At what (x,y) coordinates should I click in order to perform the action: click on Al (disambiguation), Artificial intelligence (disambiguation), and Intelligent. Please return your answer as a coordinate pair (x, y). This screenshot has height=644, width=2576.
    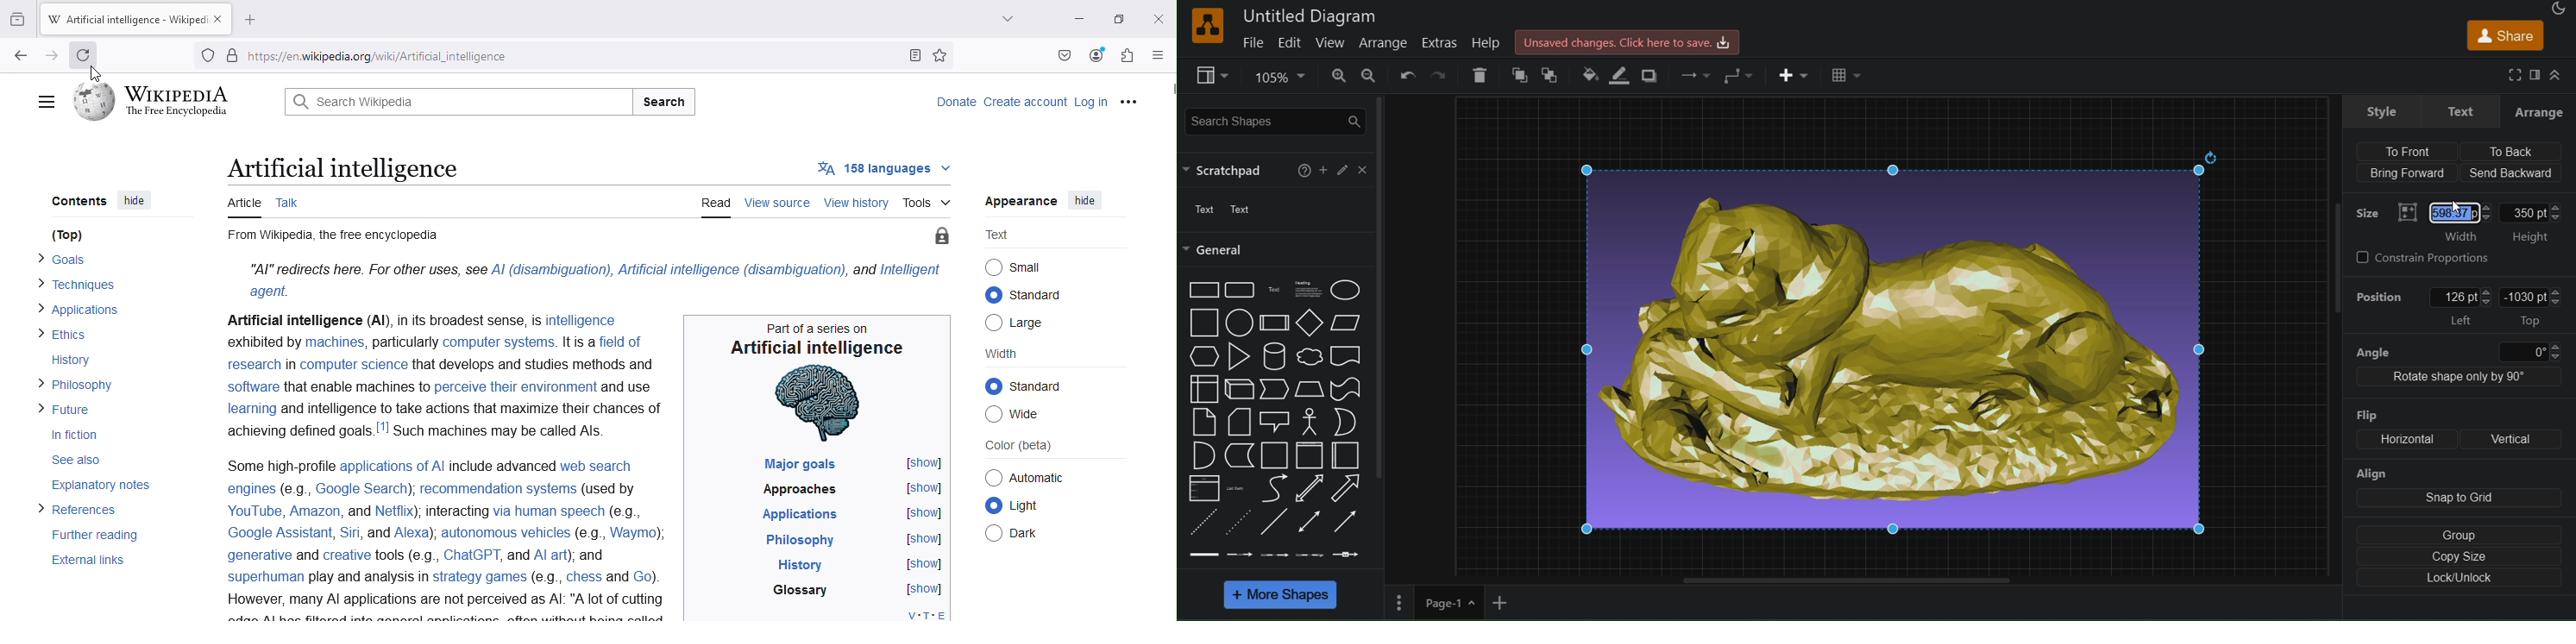
    Looking at the image, I should click on (720, 271).